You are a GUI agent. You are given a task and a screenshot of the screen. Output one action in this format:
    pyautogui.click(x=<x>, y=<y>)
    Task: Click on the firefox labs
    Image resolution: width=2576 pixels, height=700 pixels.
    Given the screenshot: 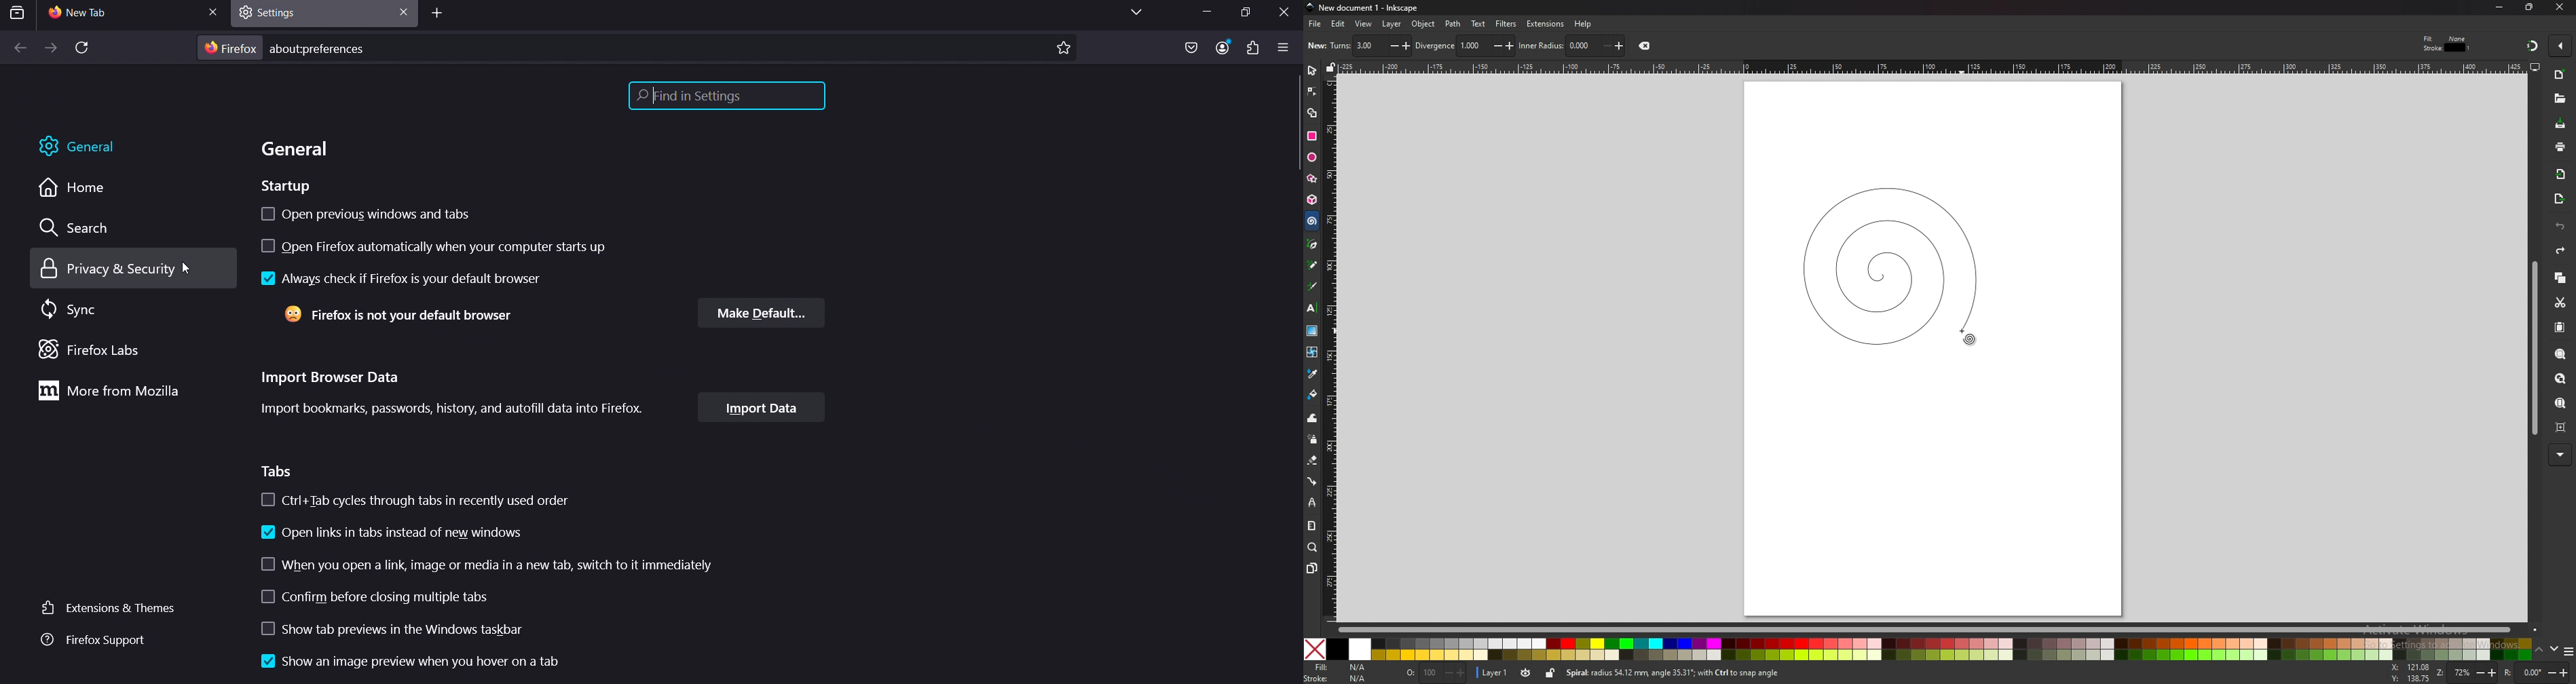 What is the action you would take?
    pyautogui.click(x=105, y=351)
    